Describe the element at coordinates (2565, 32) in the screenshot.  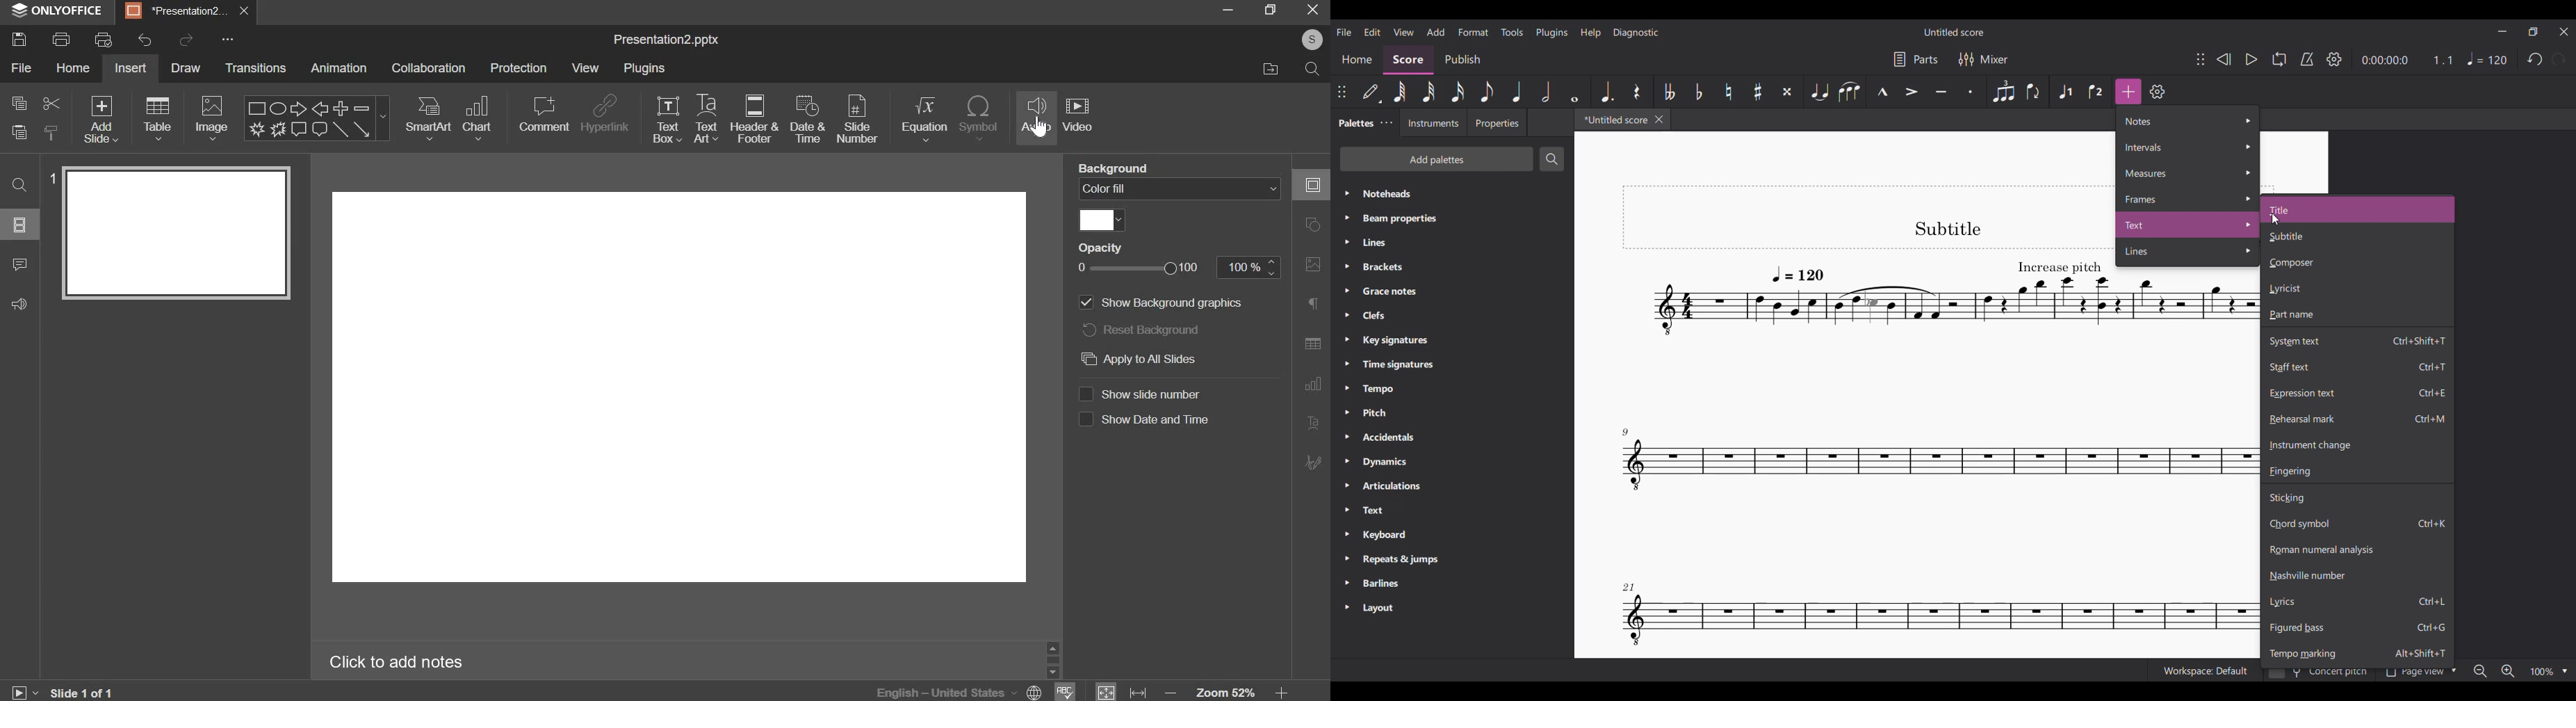
I see `Close interface` at that location.